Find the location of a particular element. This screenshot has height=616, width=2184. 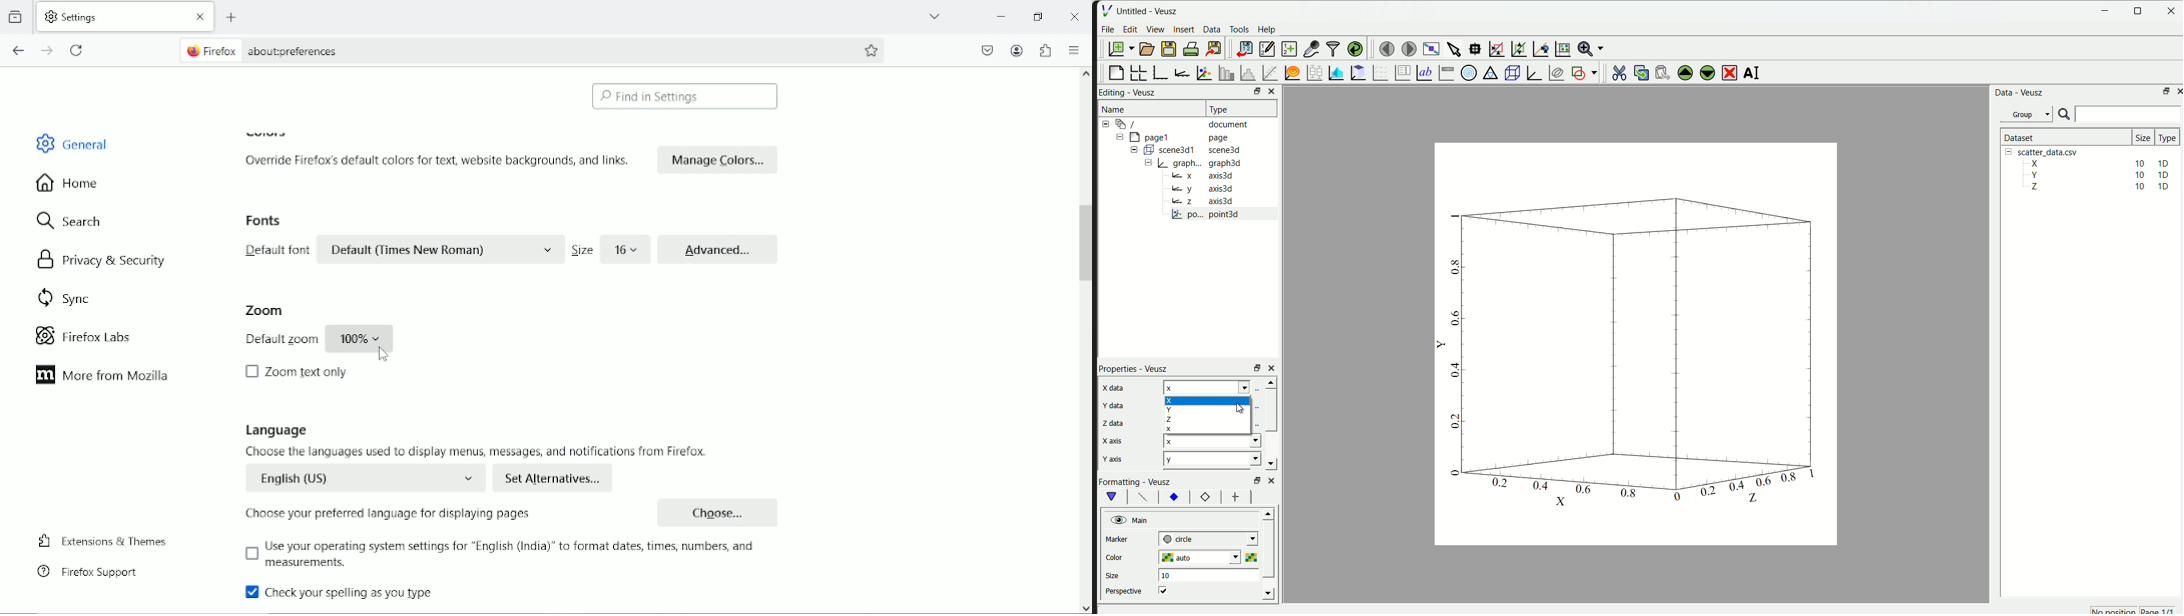

3D Graph is located at coordinates (1532, 72).